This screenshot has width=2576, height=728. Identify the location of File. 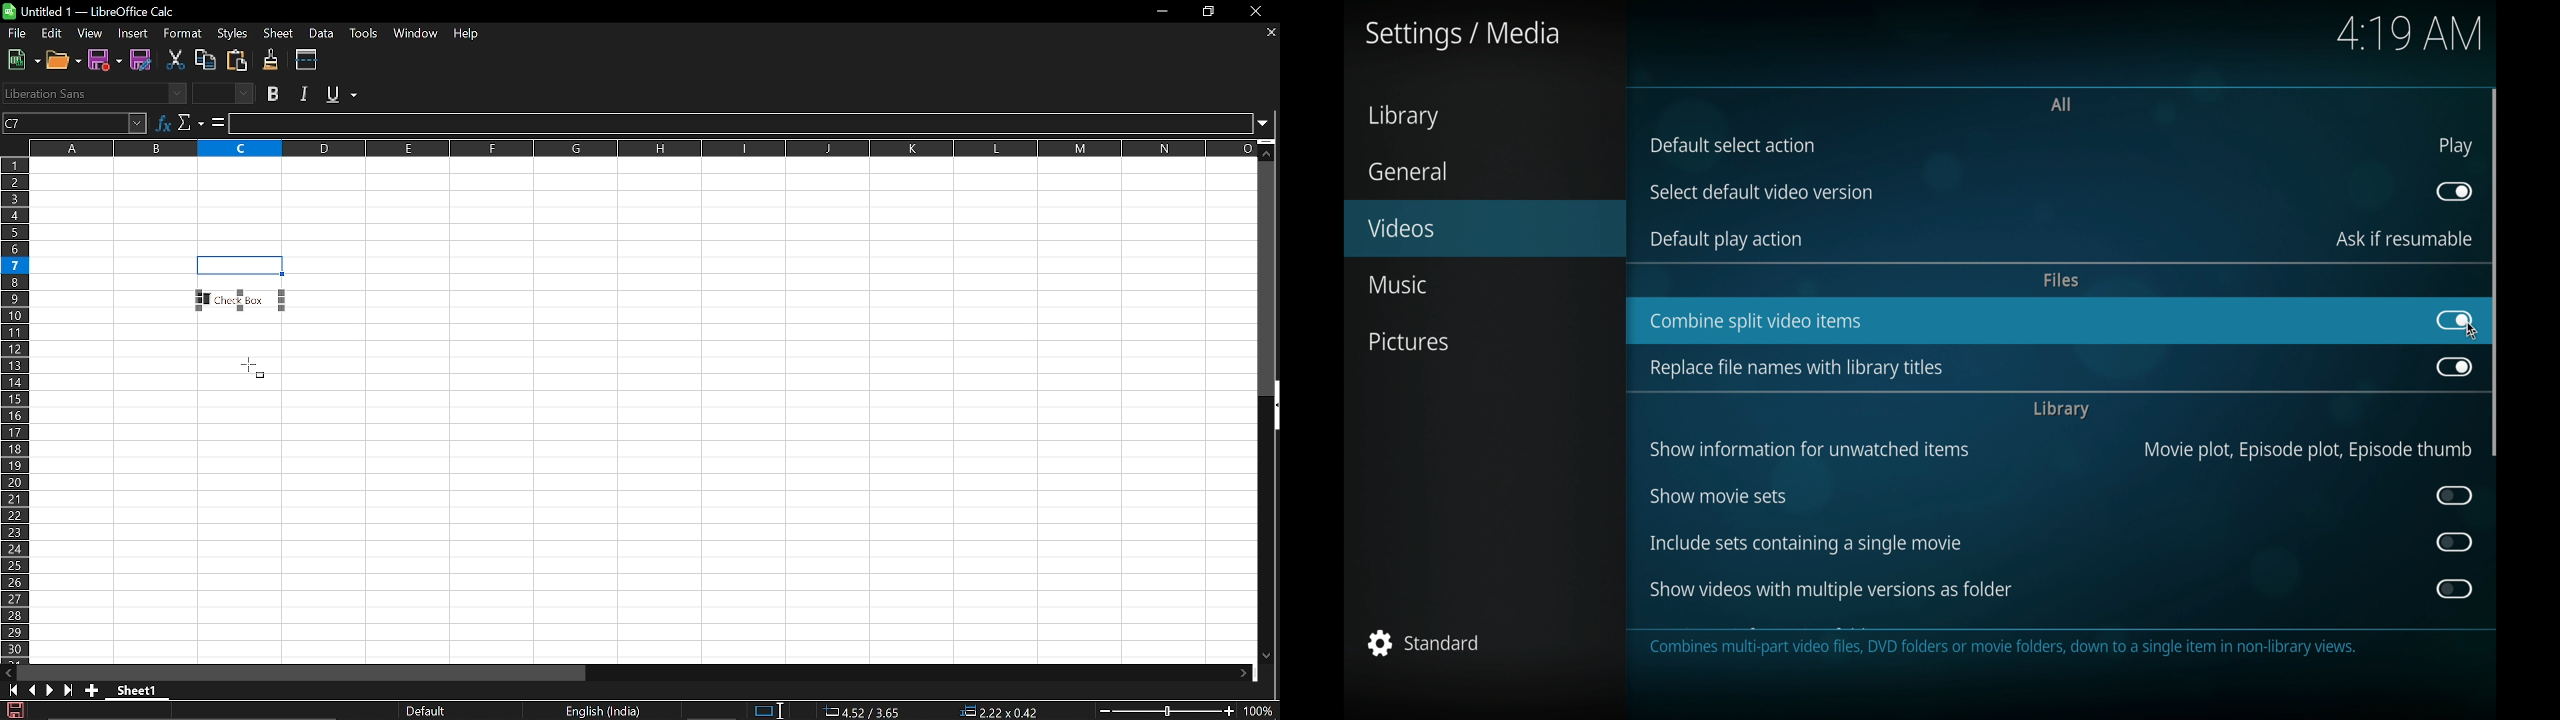
(16, 33).